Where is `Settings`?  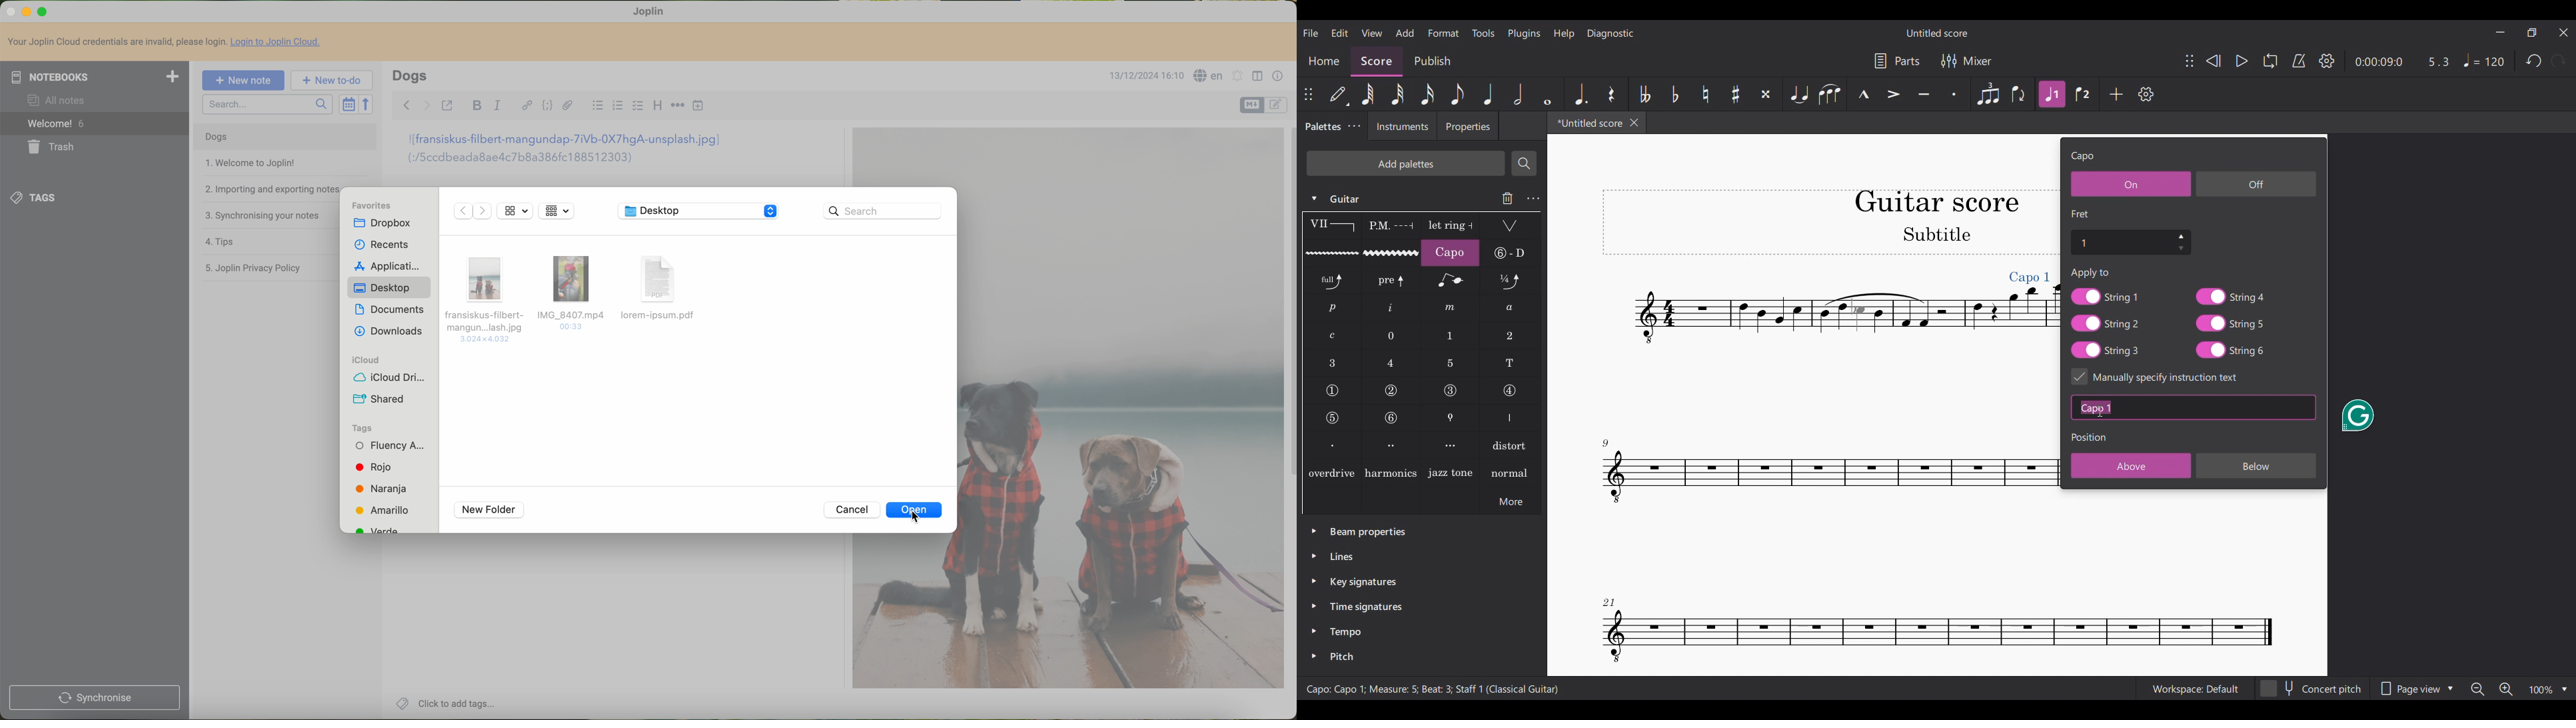
Settings is located at coordinates (2327, 61).